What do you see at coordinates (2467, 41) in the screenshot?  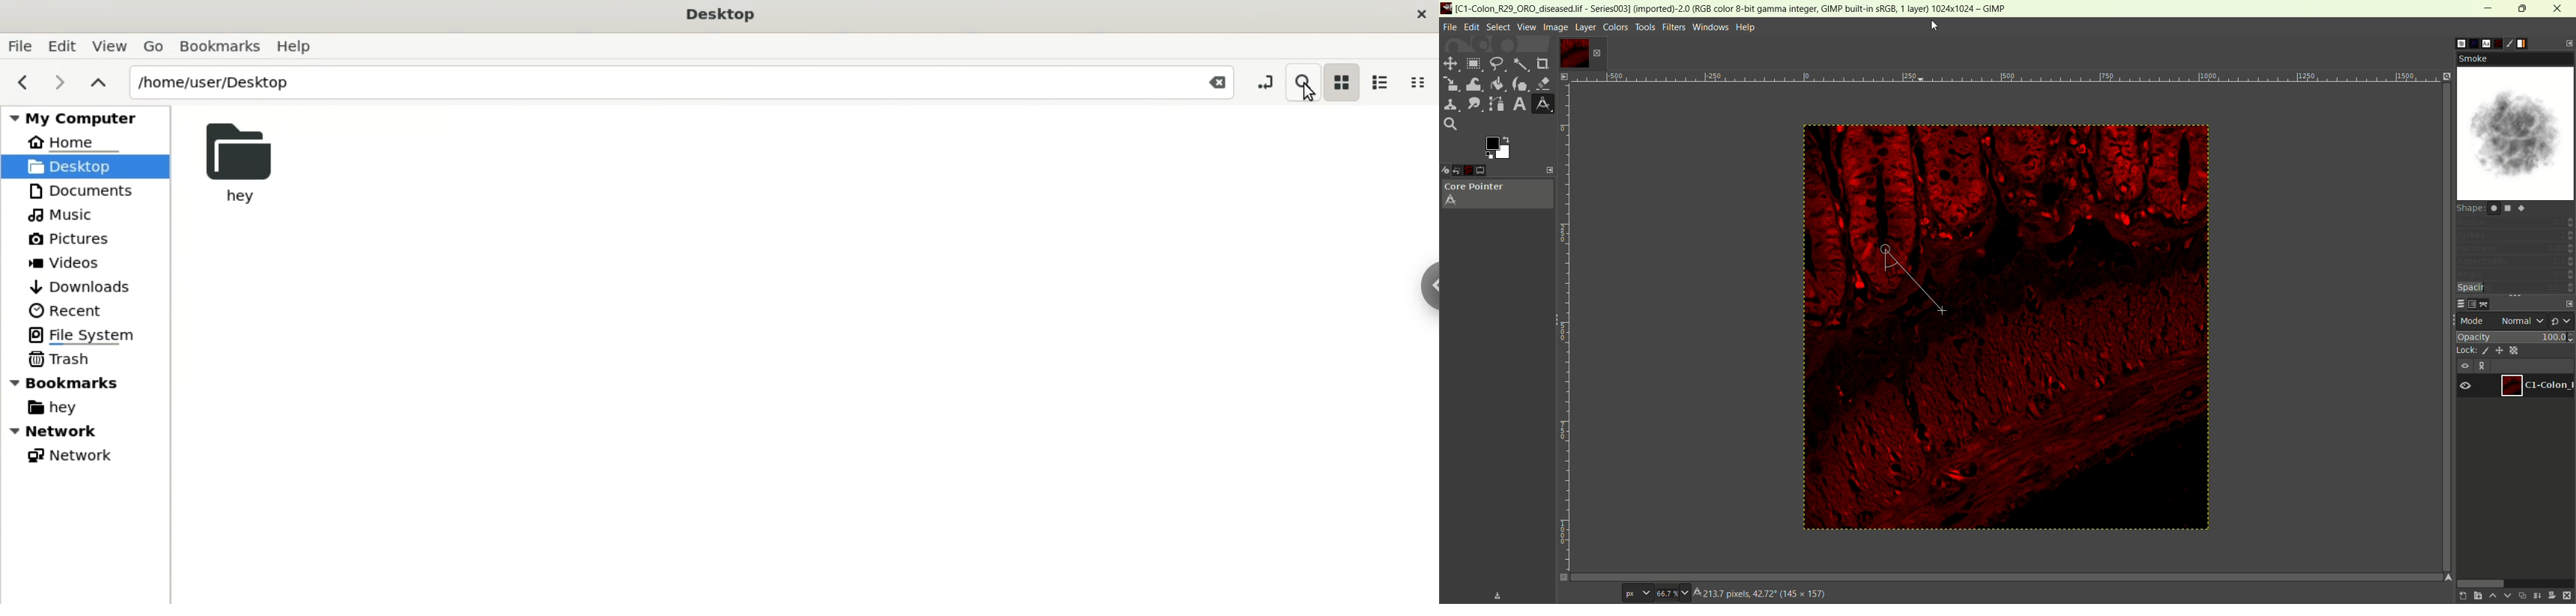 I see `pattern` at bounding box center [2467, 41].